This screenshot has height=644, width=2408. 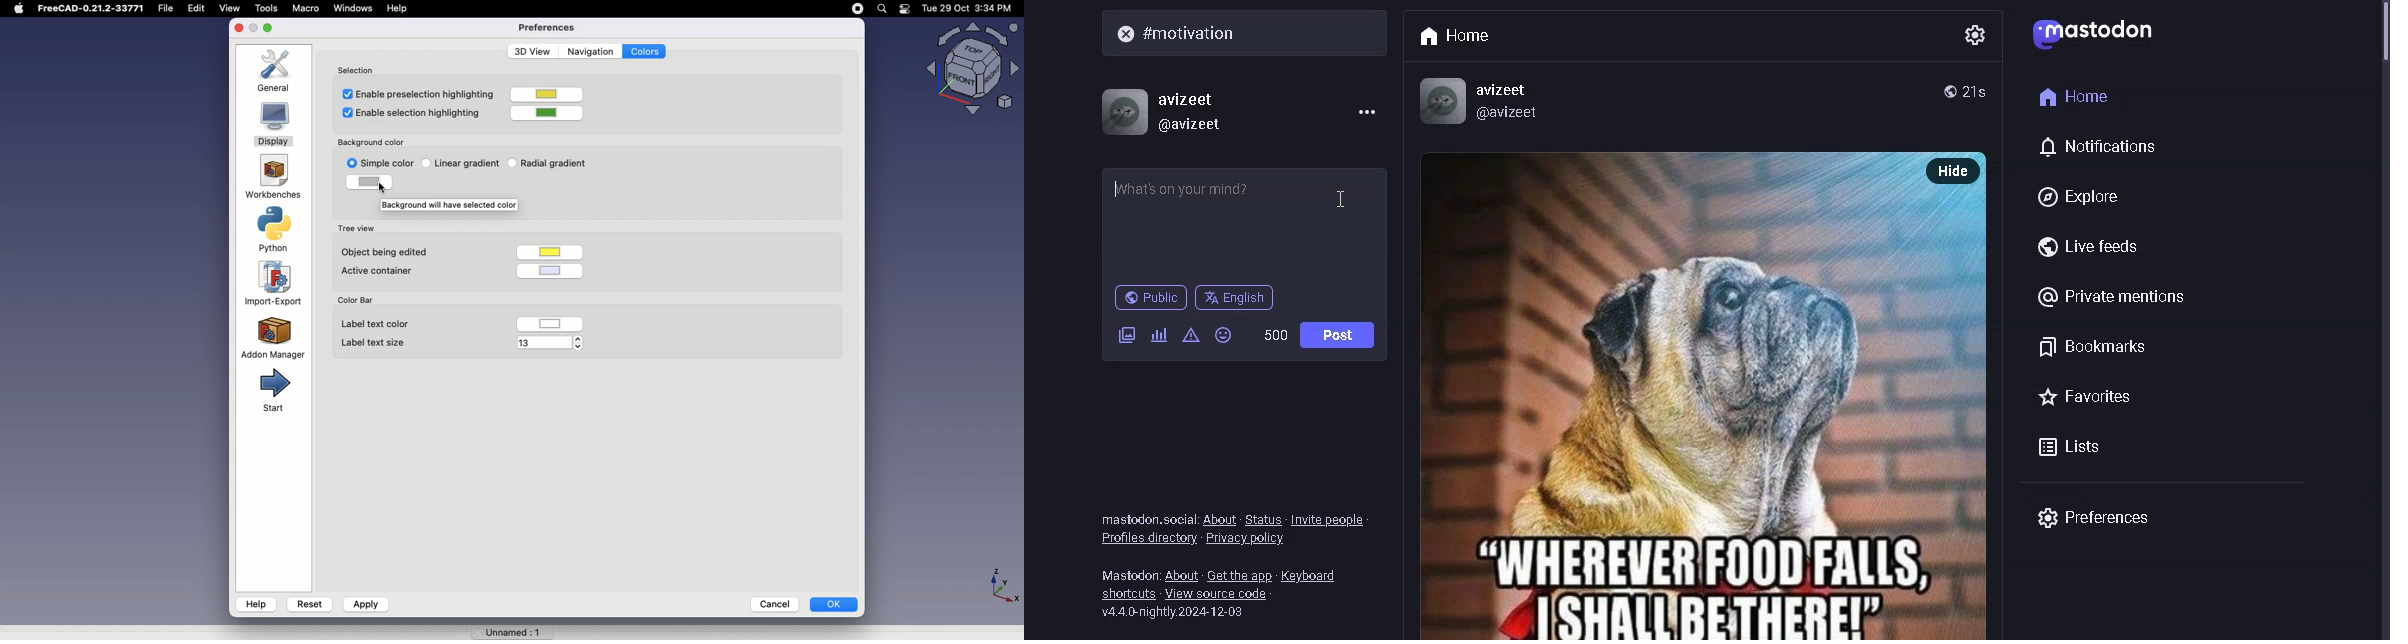 What do you see at coordinates (1225, 335) in the screenshot?
I see `emojis` at bounding box center [1225, 335].